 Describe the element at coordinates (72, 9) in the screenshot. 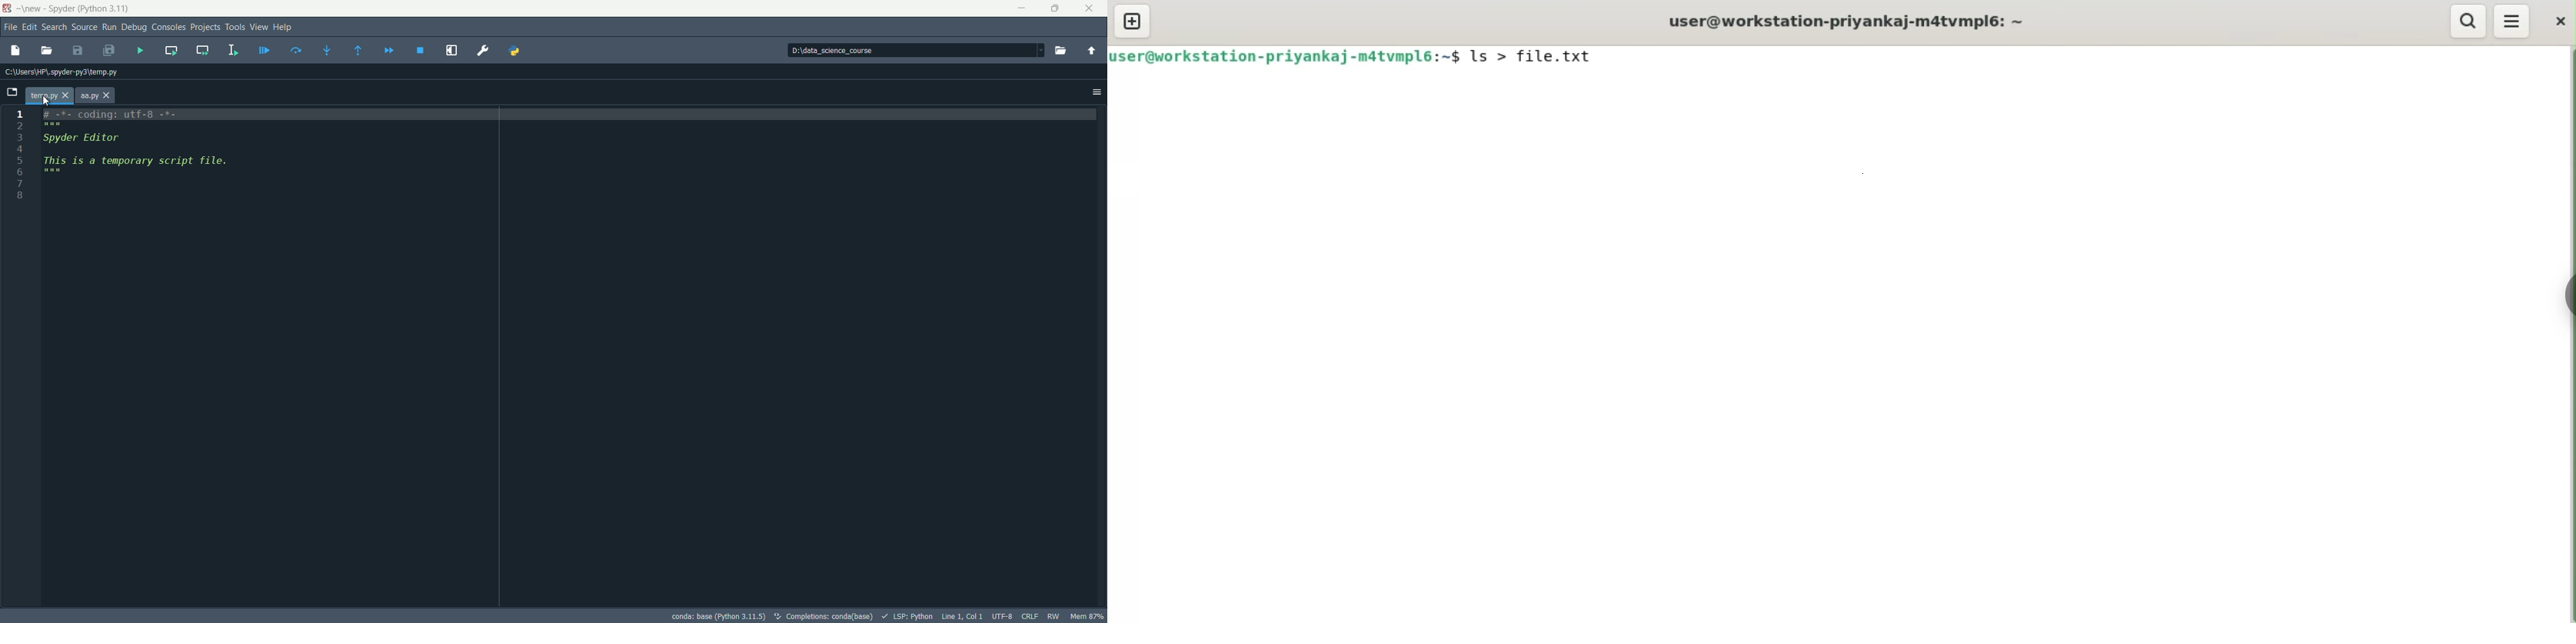

I see `~\new - Spyder(Python 3.11)` at that location.